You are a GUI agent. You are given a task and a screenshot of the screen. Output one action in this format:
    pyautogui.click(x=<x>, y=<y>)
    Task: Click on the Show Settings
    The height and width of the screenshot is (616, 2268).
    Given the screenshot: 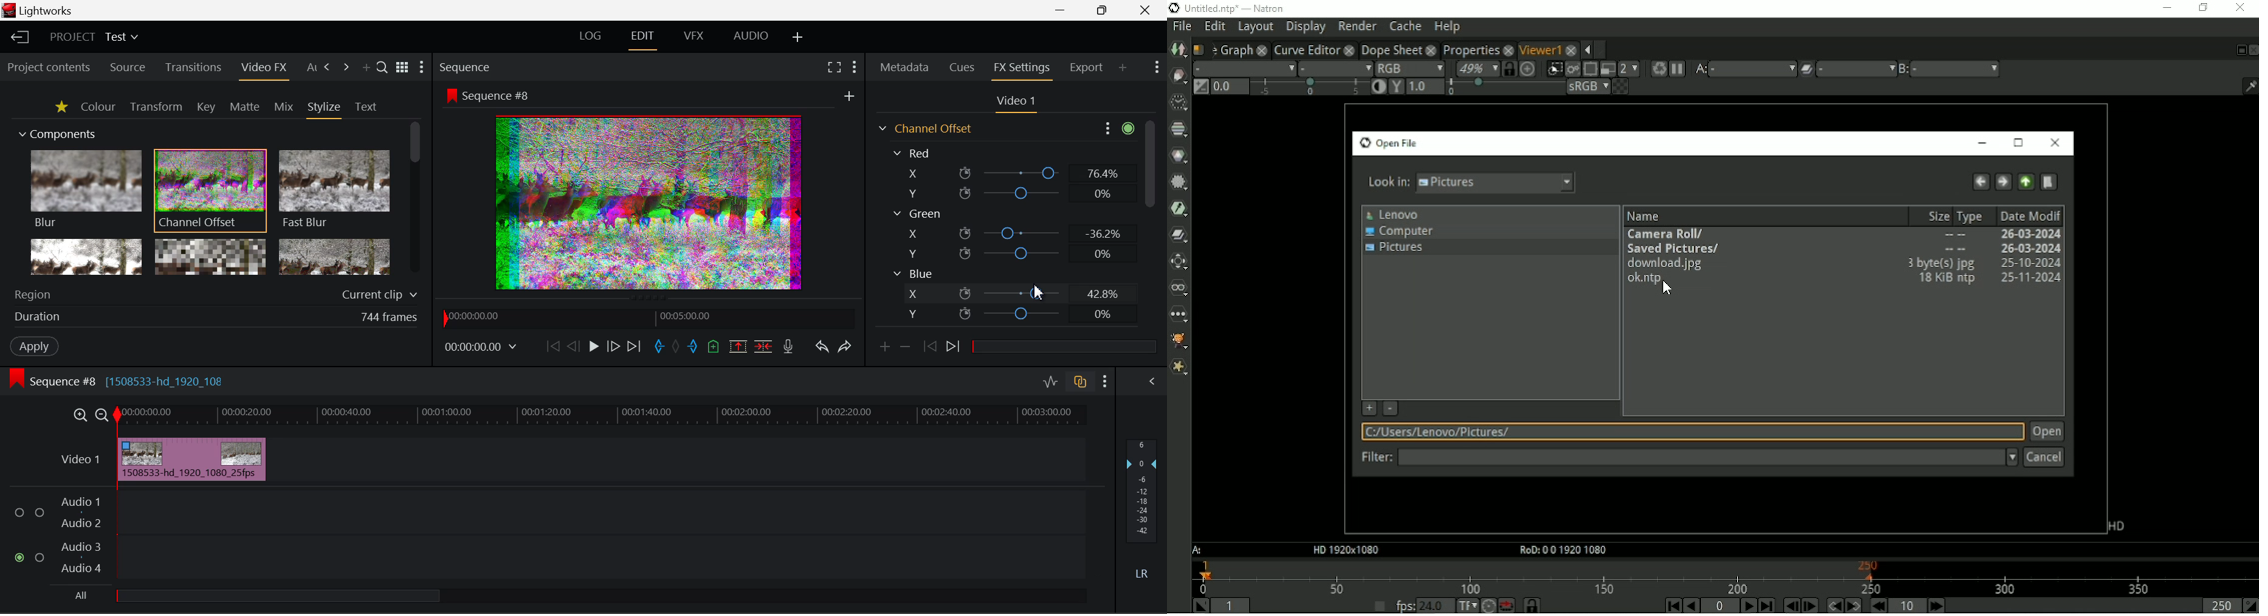 What is the action you would take?
    pyautogui.click(x=854, y=69)
    